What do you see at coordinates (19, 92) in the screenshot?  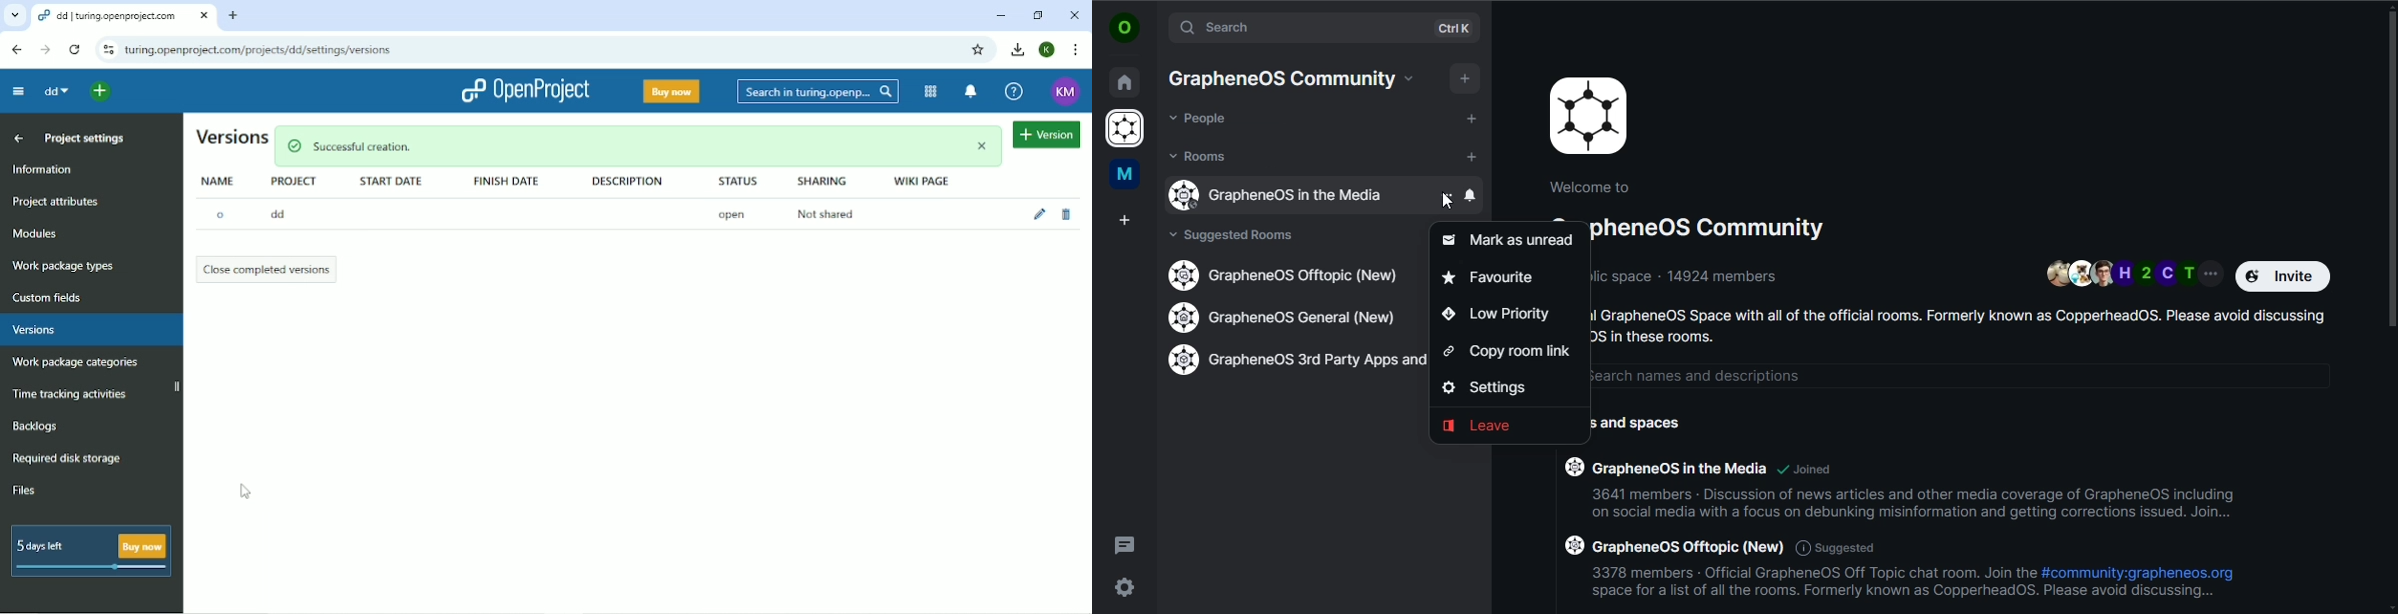 I see `Collapse project menu` at bounding box center [19, 92].